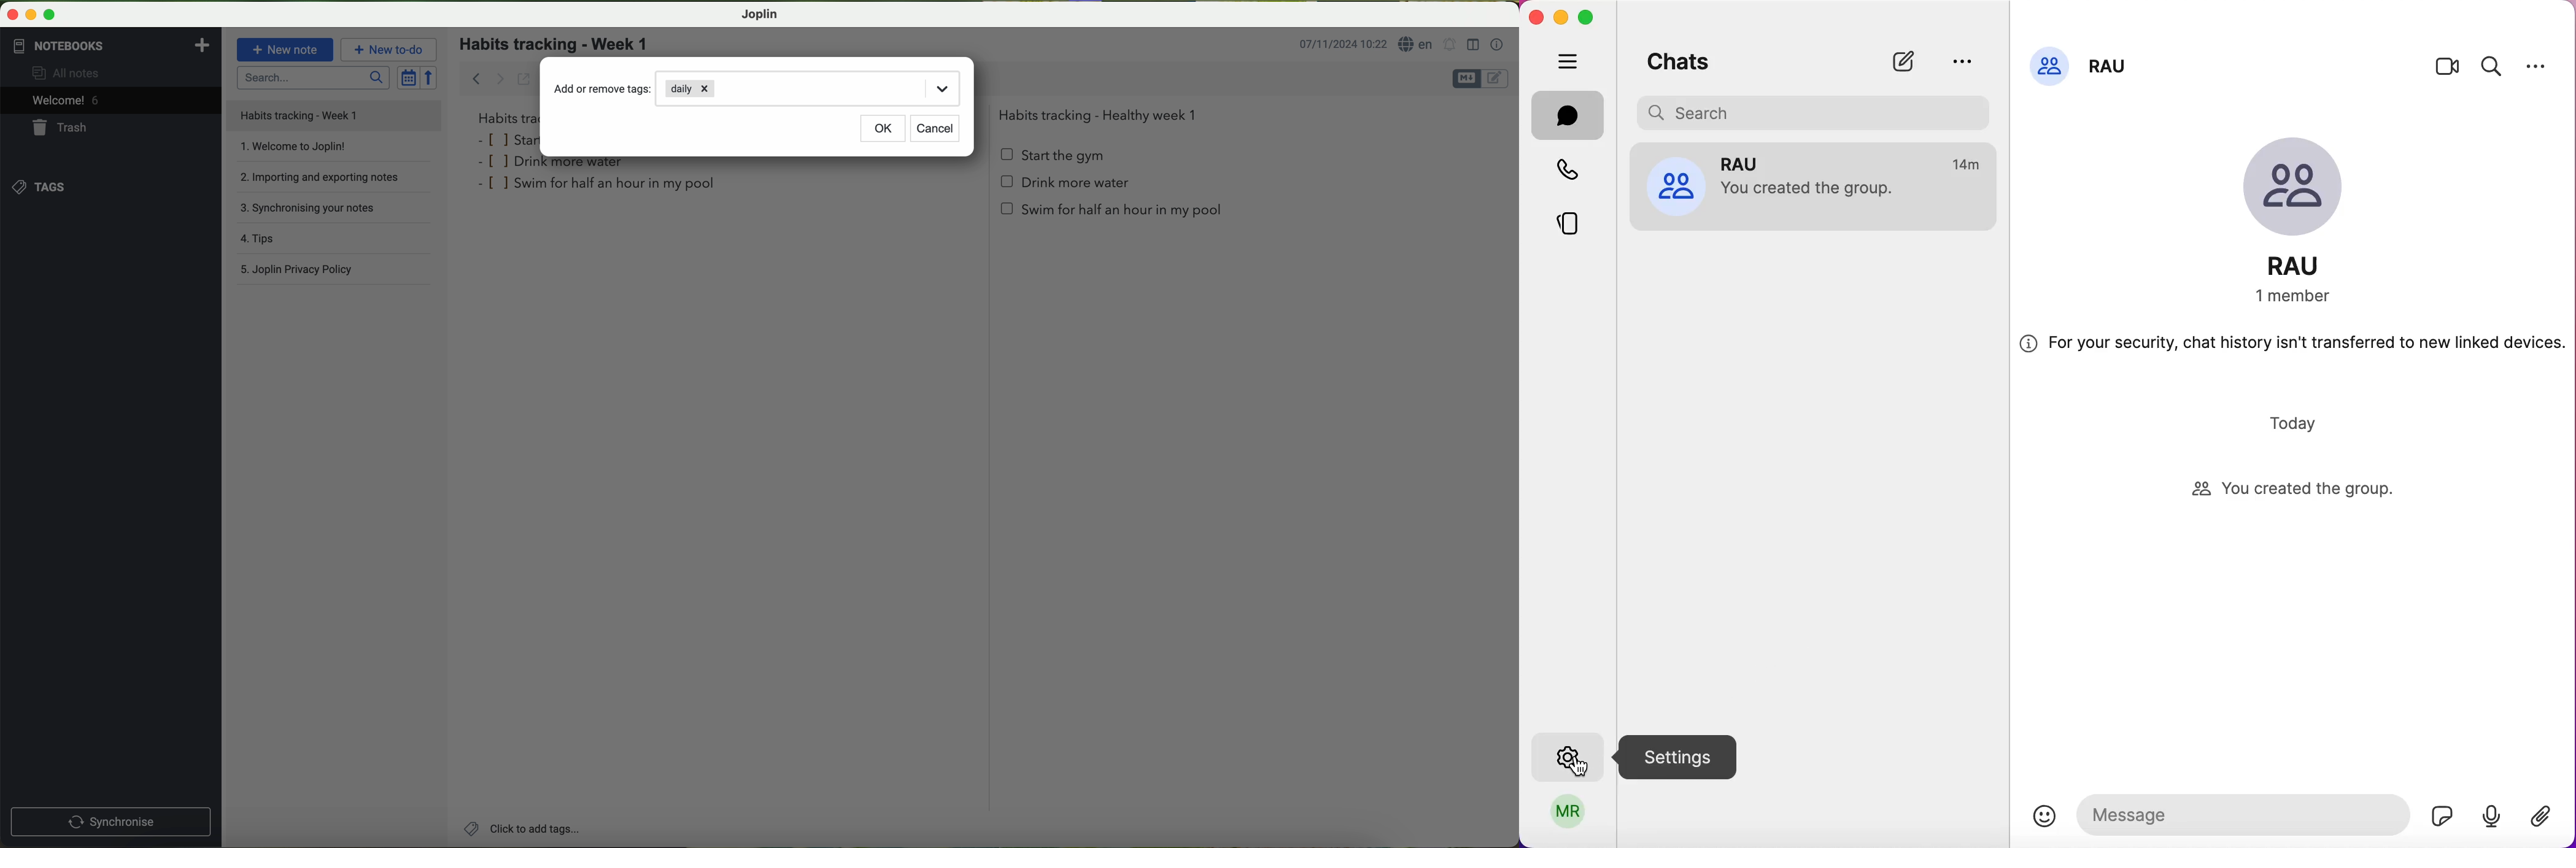 This screenshot has width=2576, height=868. What do you see at coordinates (2448, 67) in the screenshot?
I see `videocall` at bounding box center [2448, 67].